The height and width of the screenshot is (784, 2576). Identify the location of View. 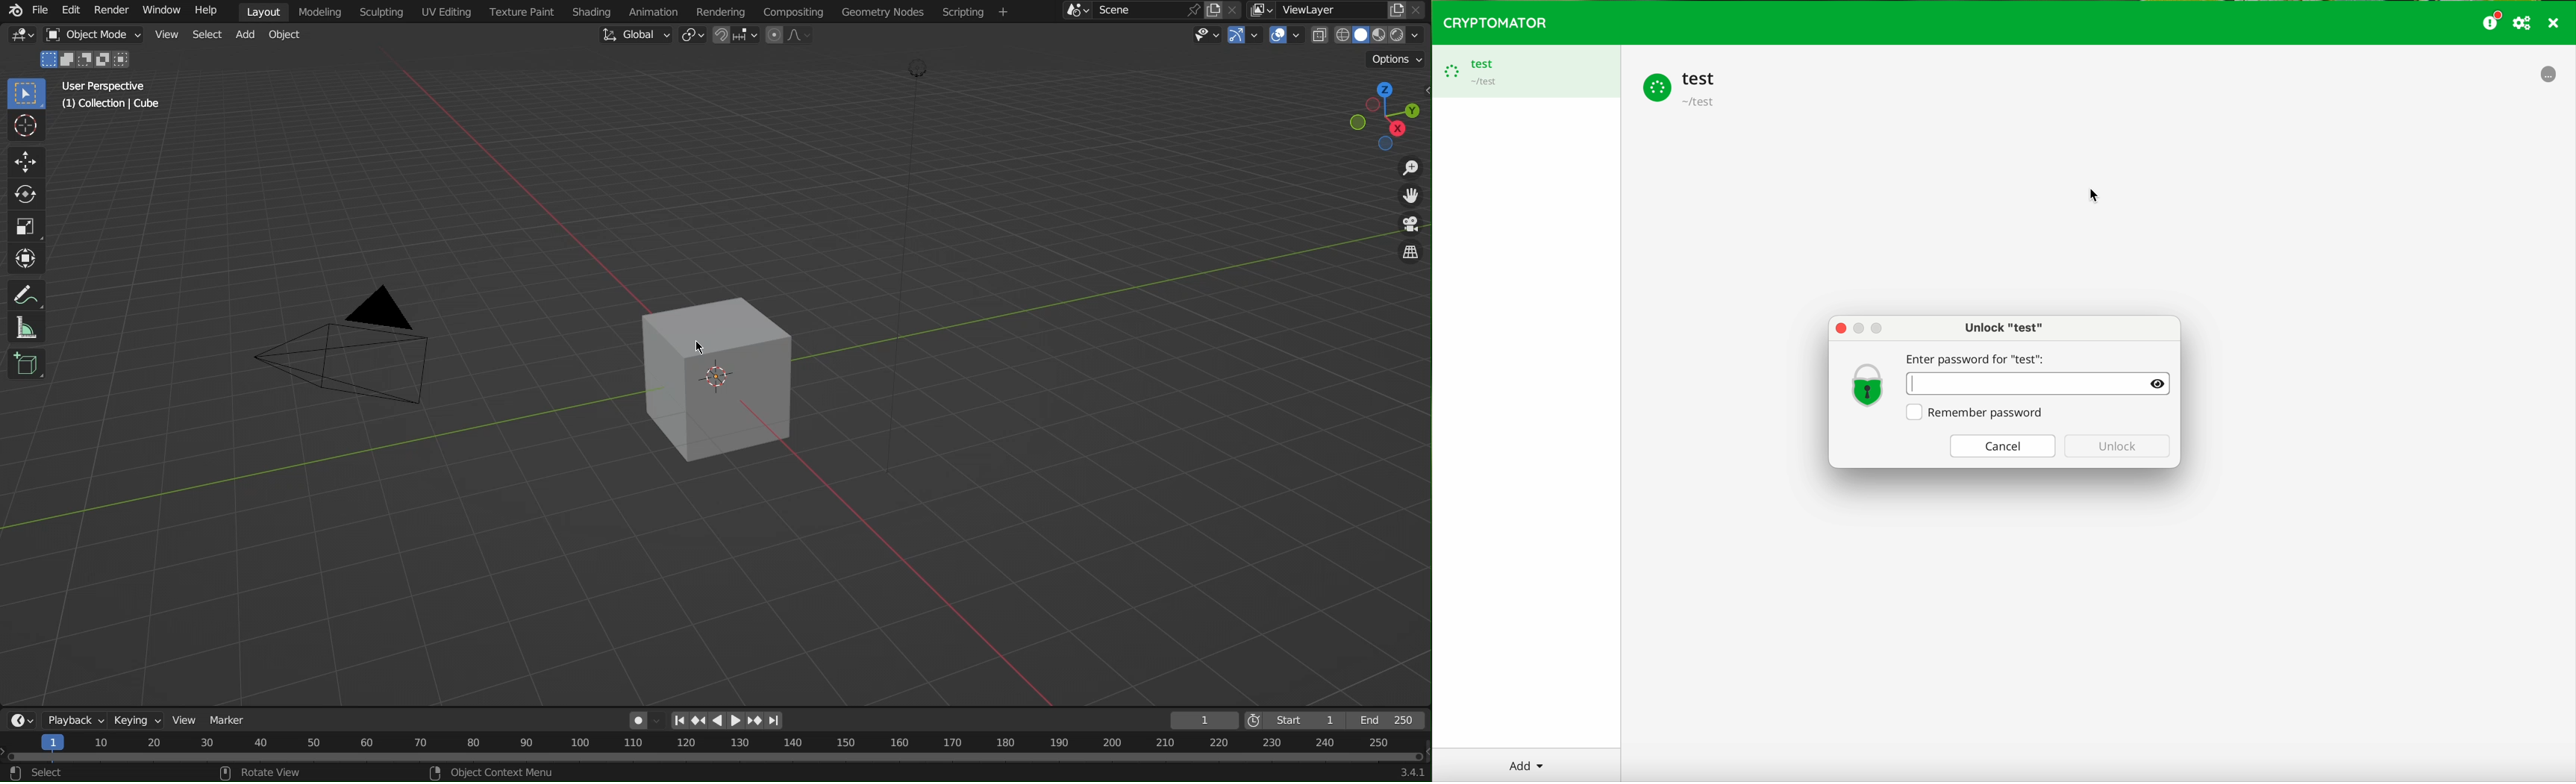
(166, 37).